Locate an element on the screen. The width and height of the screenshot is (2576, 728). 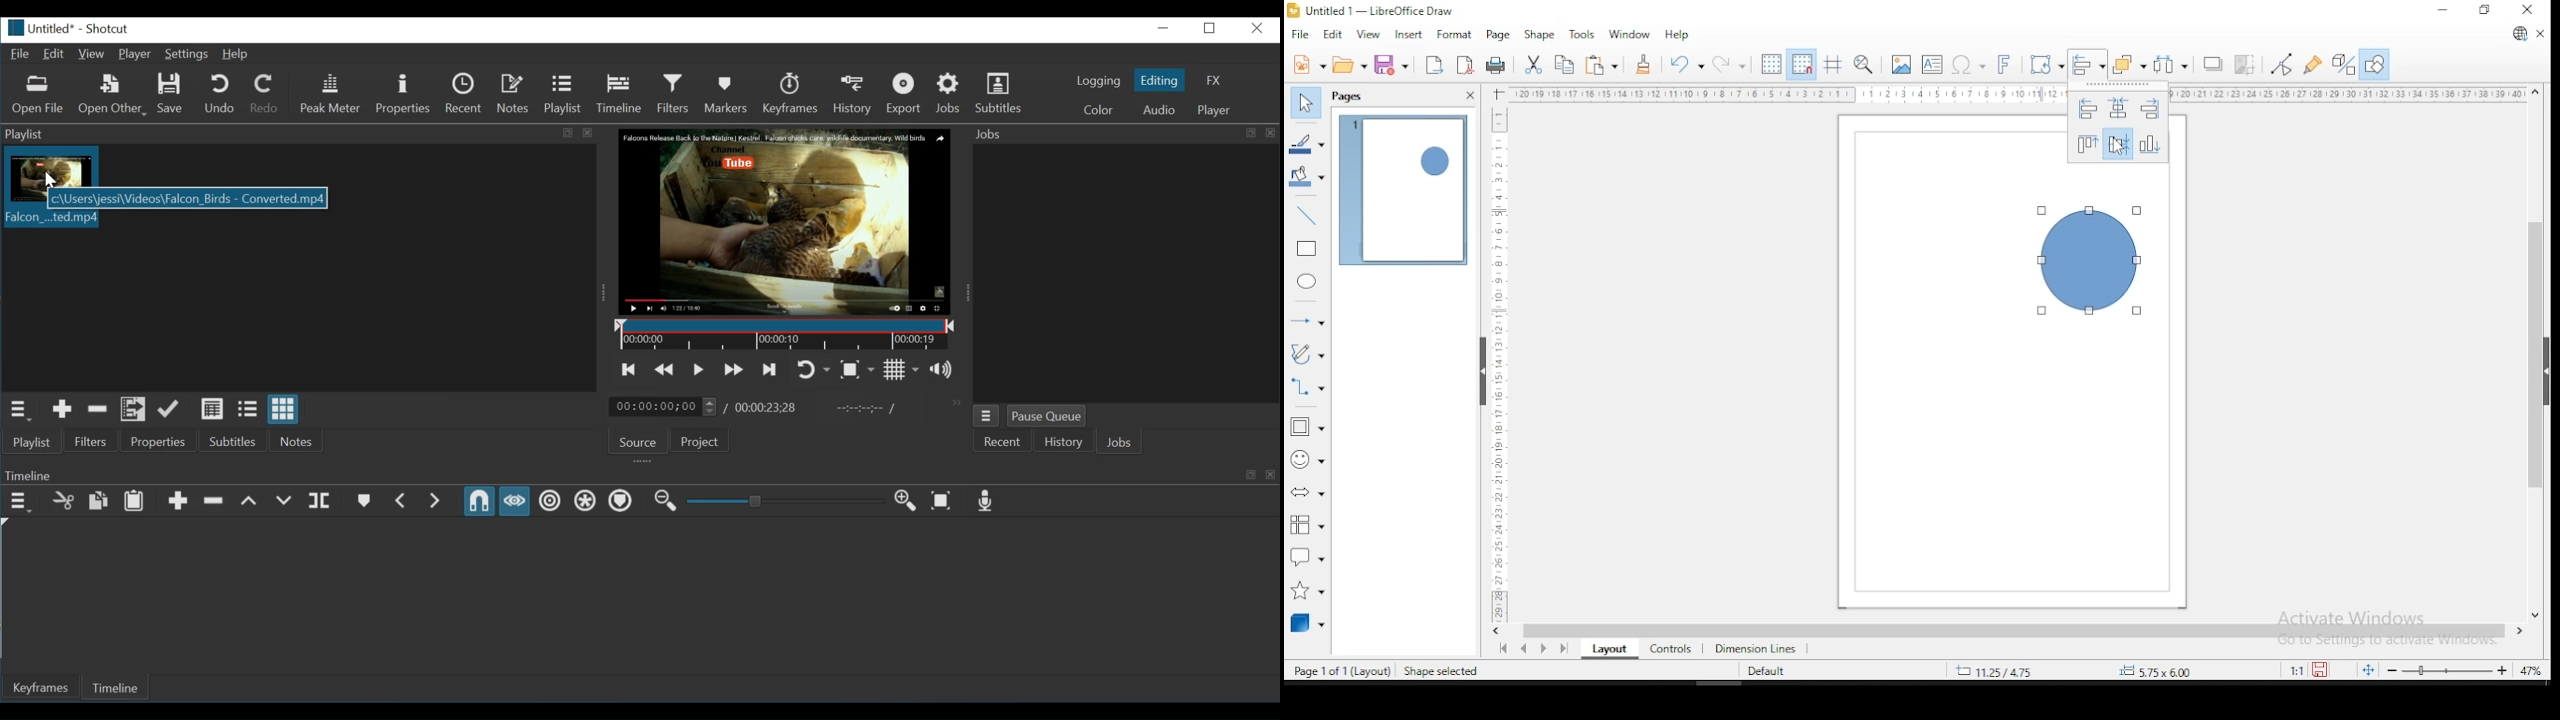
insert fontwork text is located at coordinates (2004, 62).